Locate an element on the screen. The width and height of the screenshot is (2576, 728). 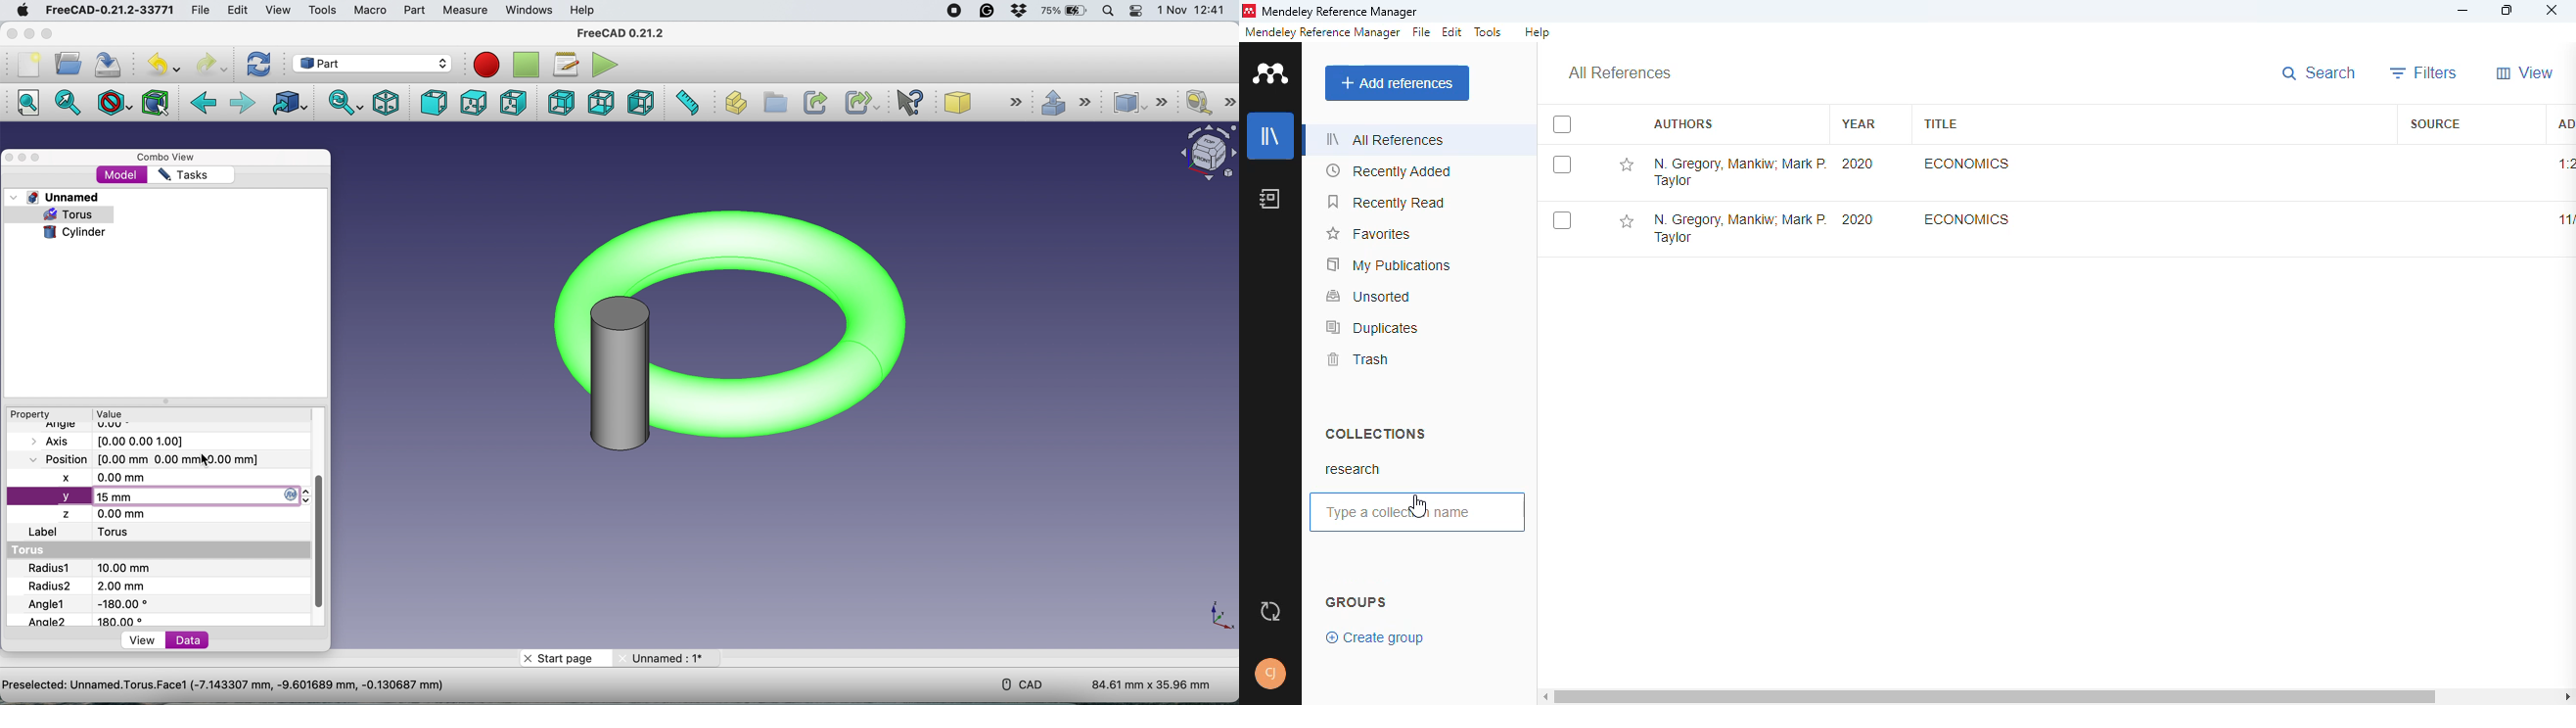
1:20 is located at coordinates (2565, 164).